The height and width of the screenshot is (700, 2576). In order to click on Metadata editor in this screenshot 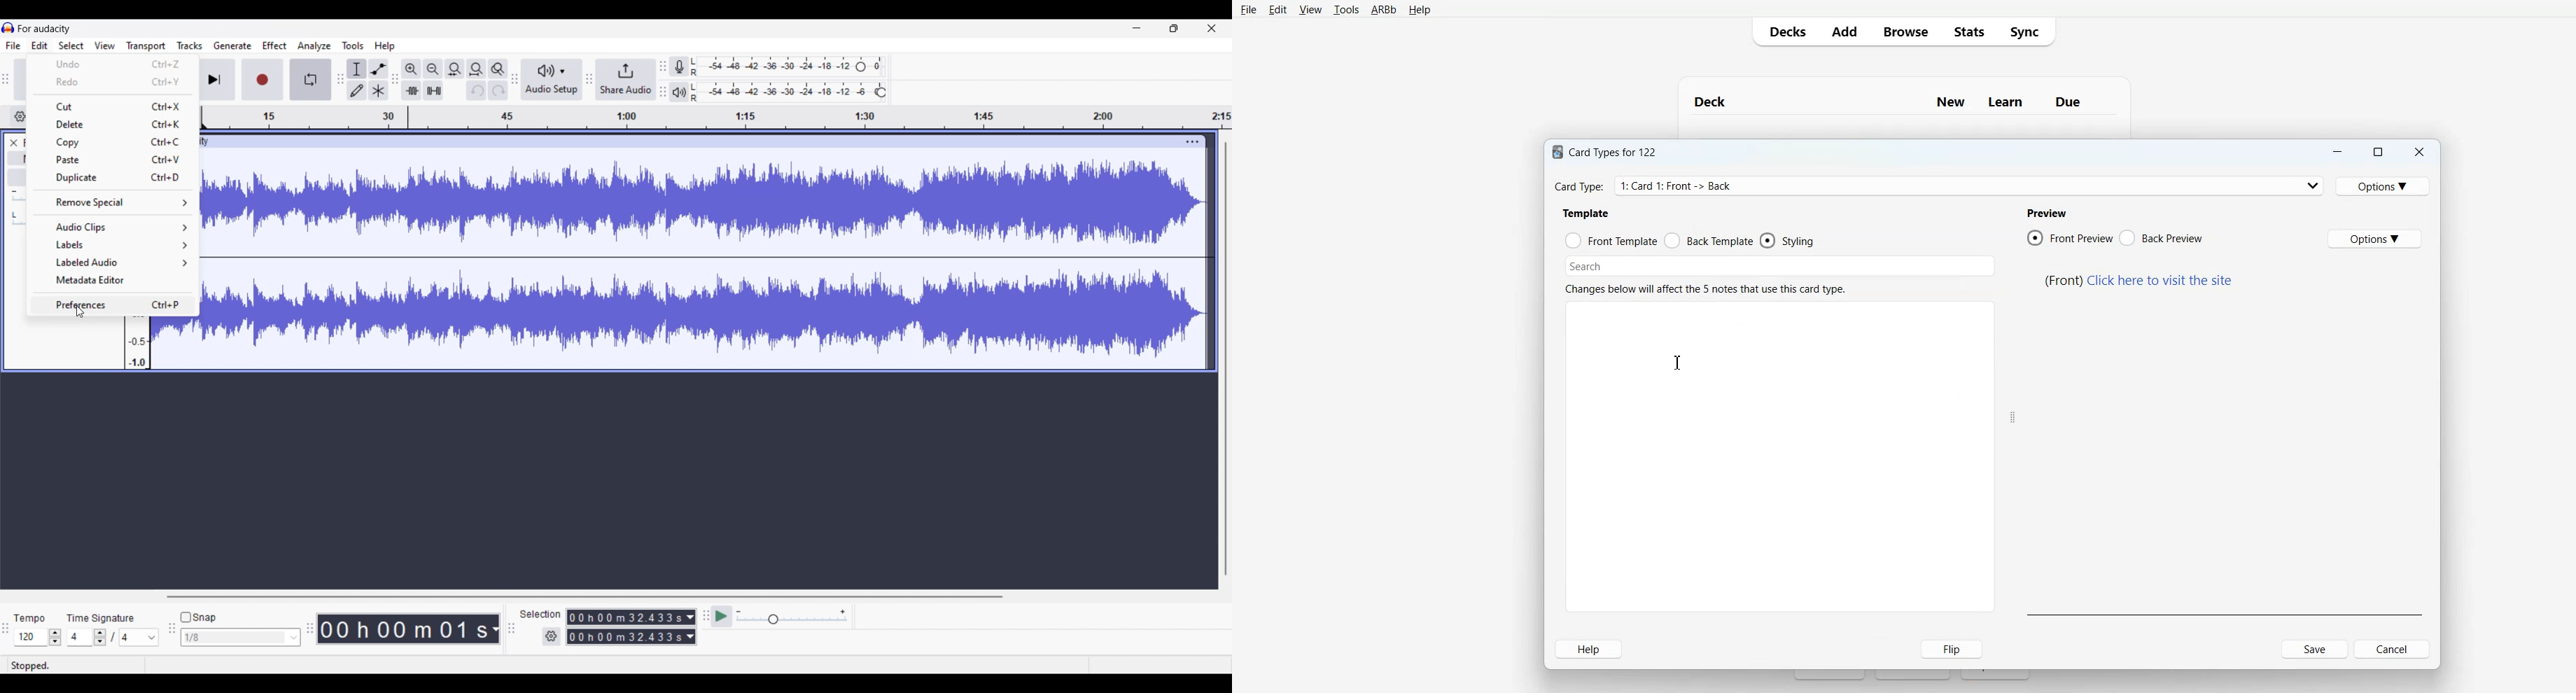, I will do `click(113, 280)`.